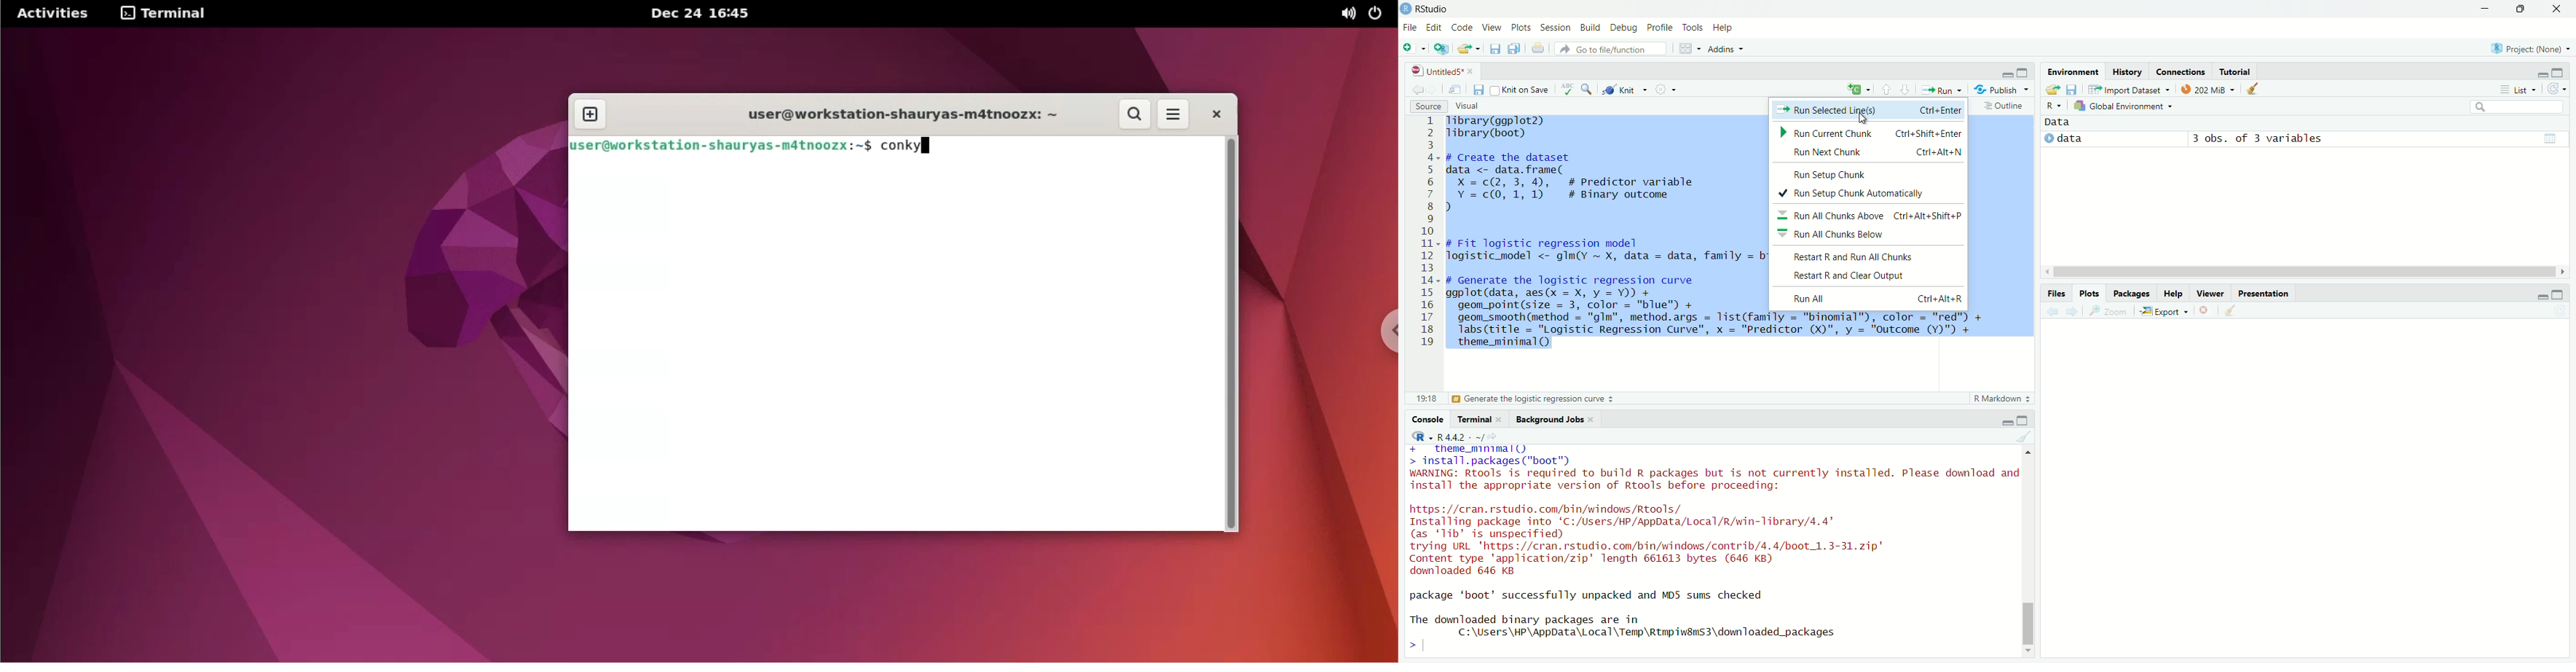 This screenshot has height=672, width=2576. Describe the element at coordinates (1623, 27) in the screenshot. I see `Debug` at that location.